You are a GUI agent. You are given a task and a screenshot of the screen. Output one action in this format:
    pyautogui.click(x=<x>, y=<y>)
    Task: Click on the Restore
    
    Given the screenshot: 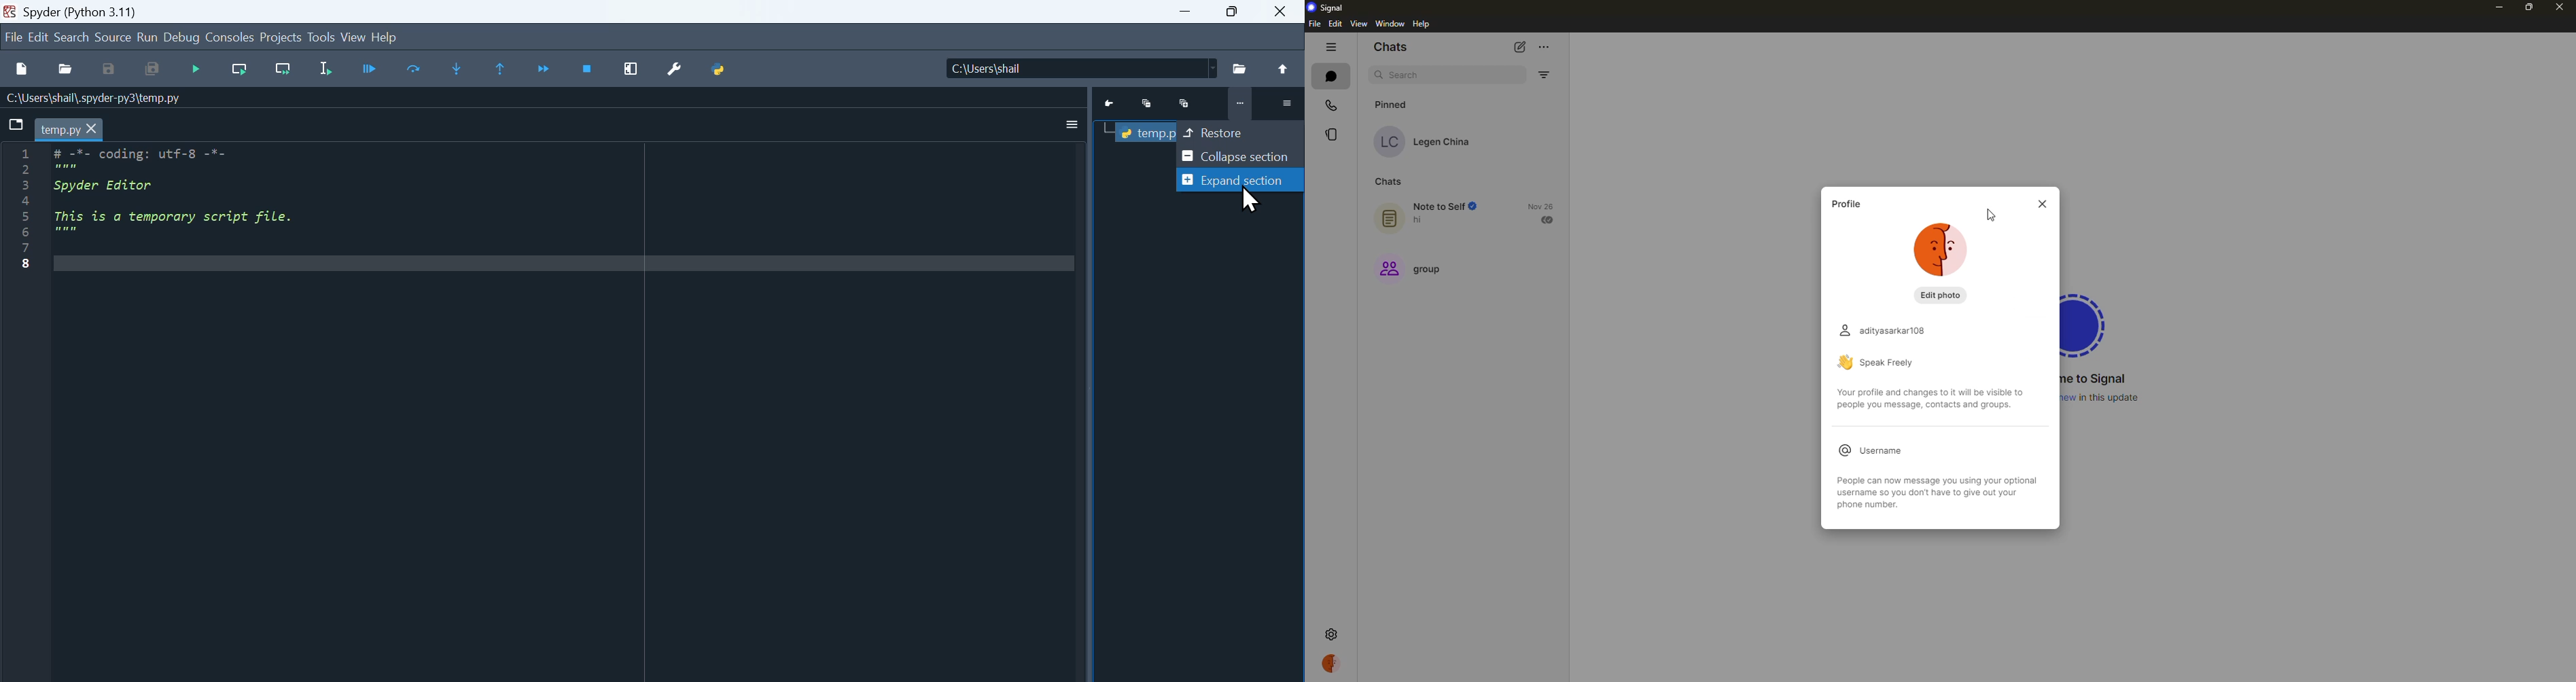 What is the action you would take?
    pyautogui.click(x=1241, y=130)
    